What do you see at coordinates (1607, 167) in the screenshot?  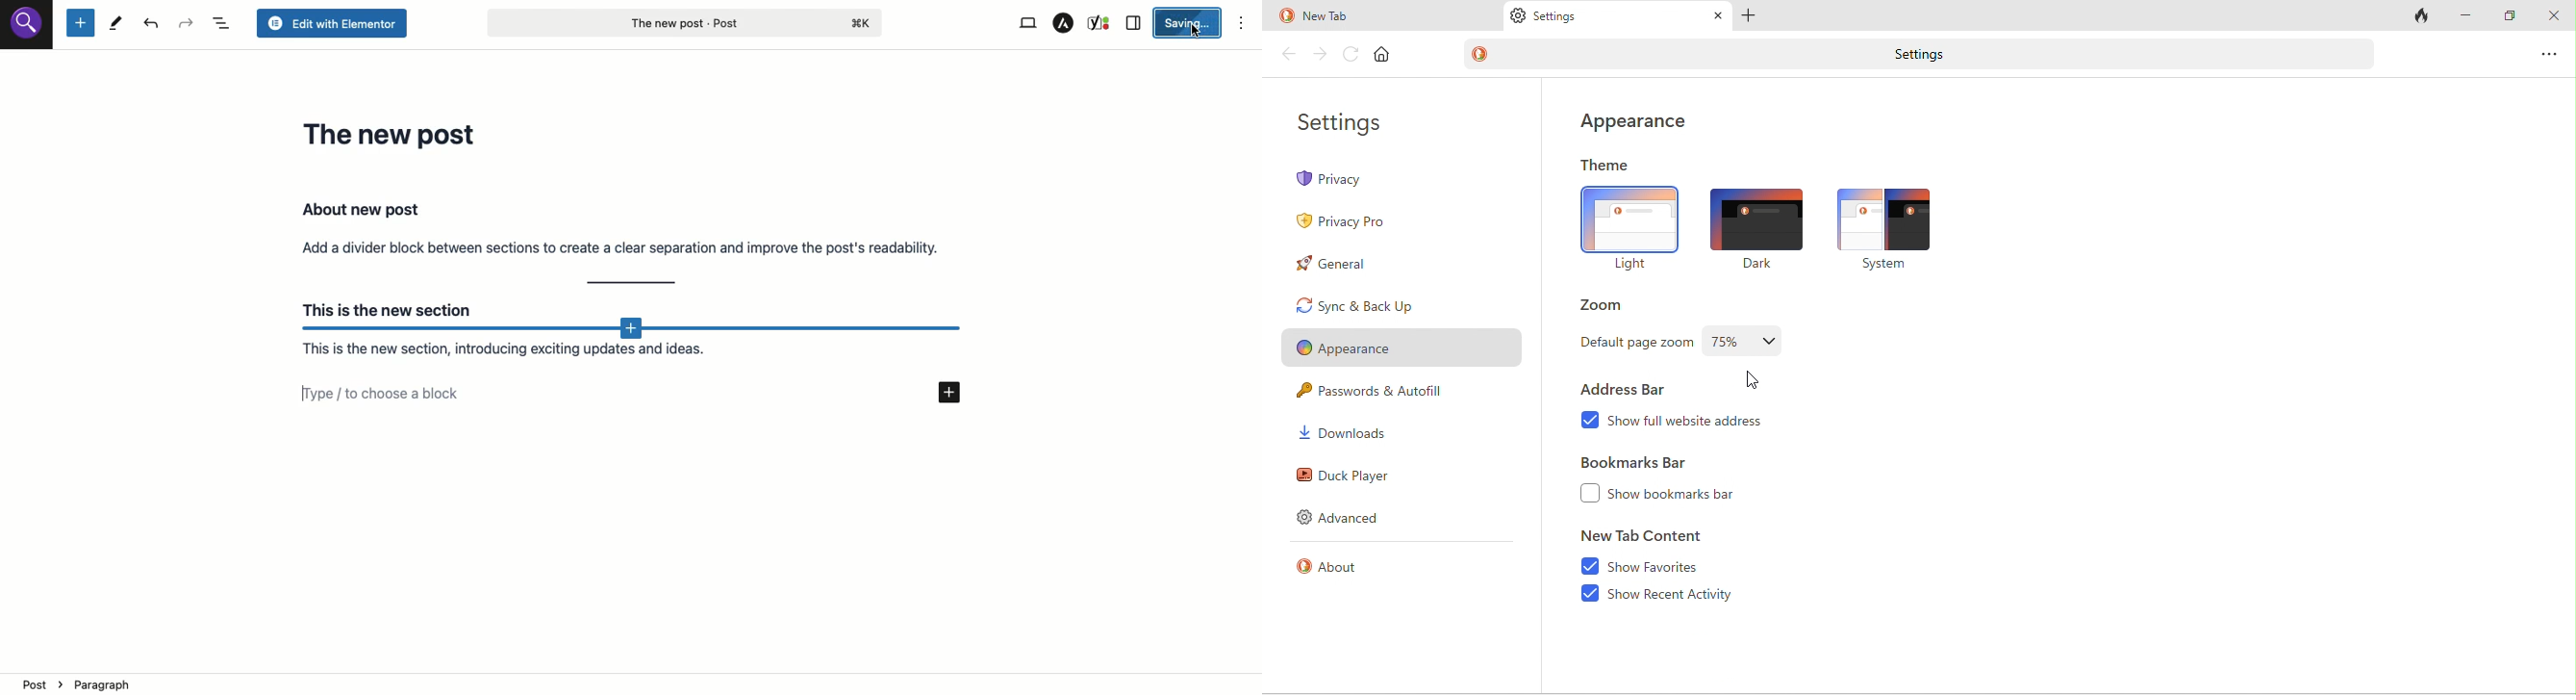 I see `theme` at bounding box center [1607, 167].